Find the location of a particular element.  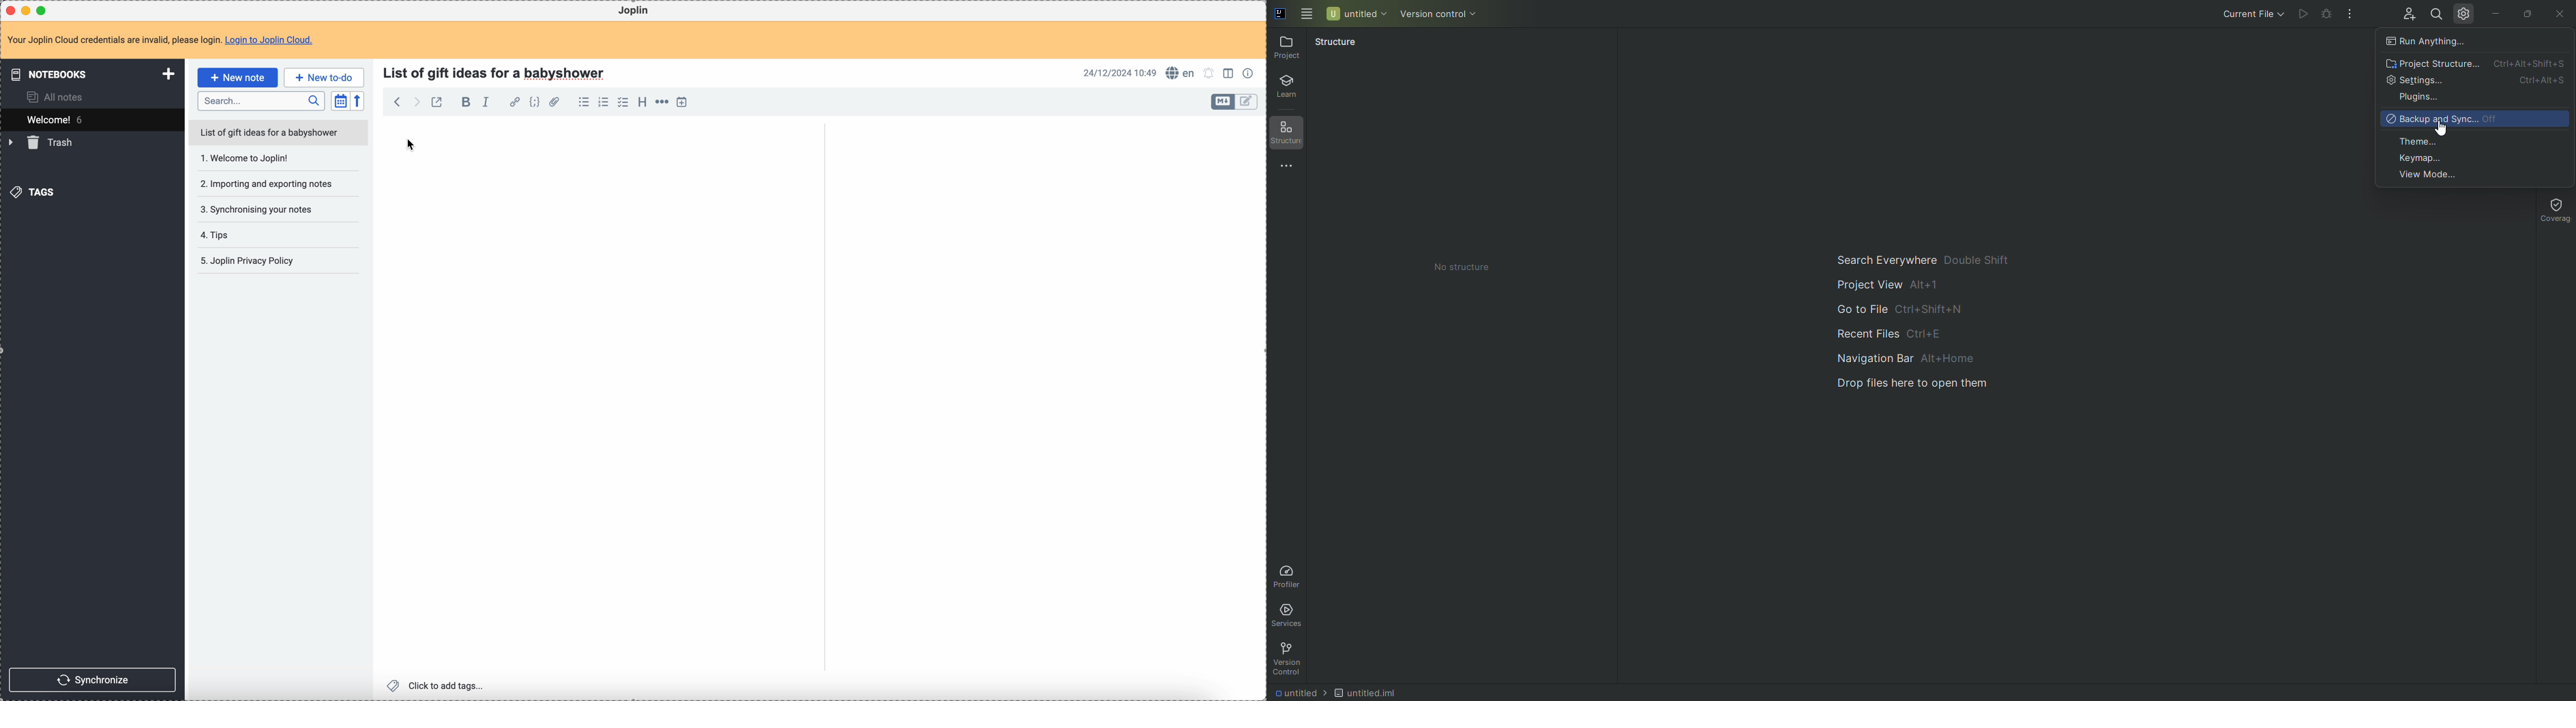

spell checker is located at coordinates (1181, 73).